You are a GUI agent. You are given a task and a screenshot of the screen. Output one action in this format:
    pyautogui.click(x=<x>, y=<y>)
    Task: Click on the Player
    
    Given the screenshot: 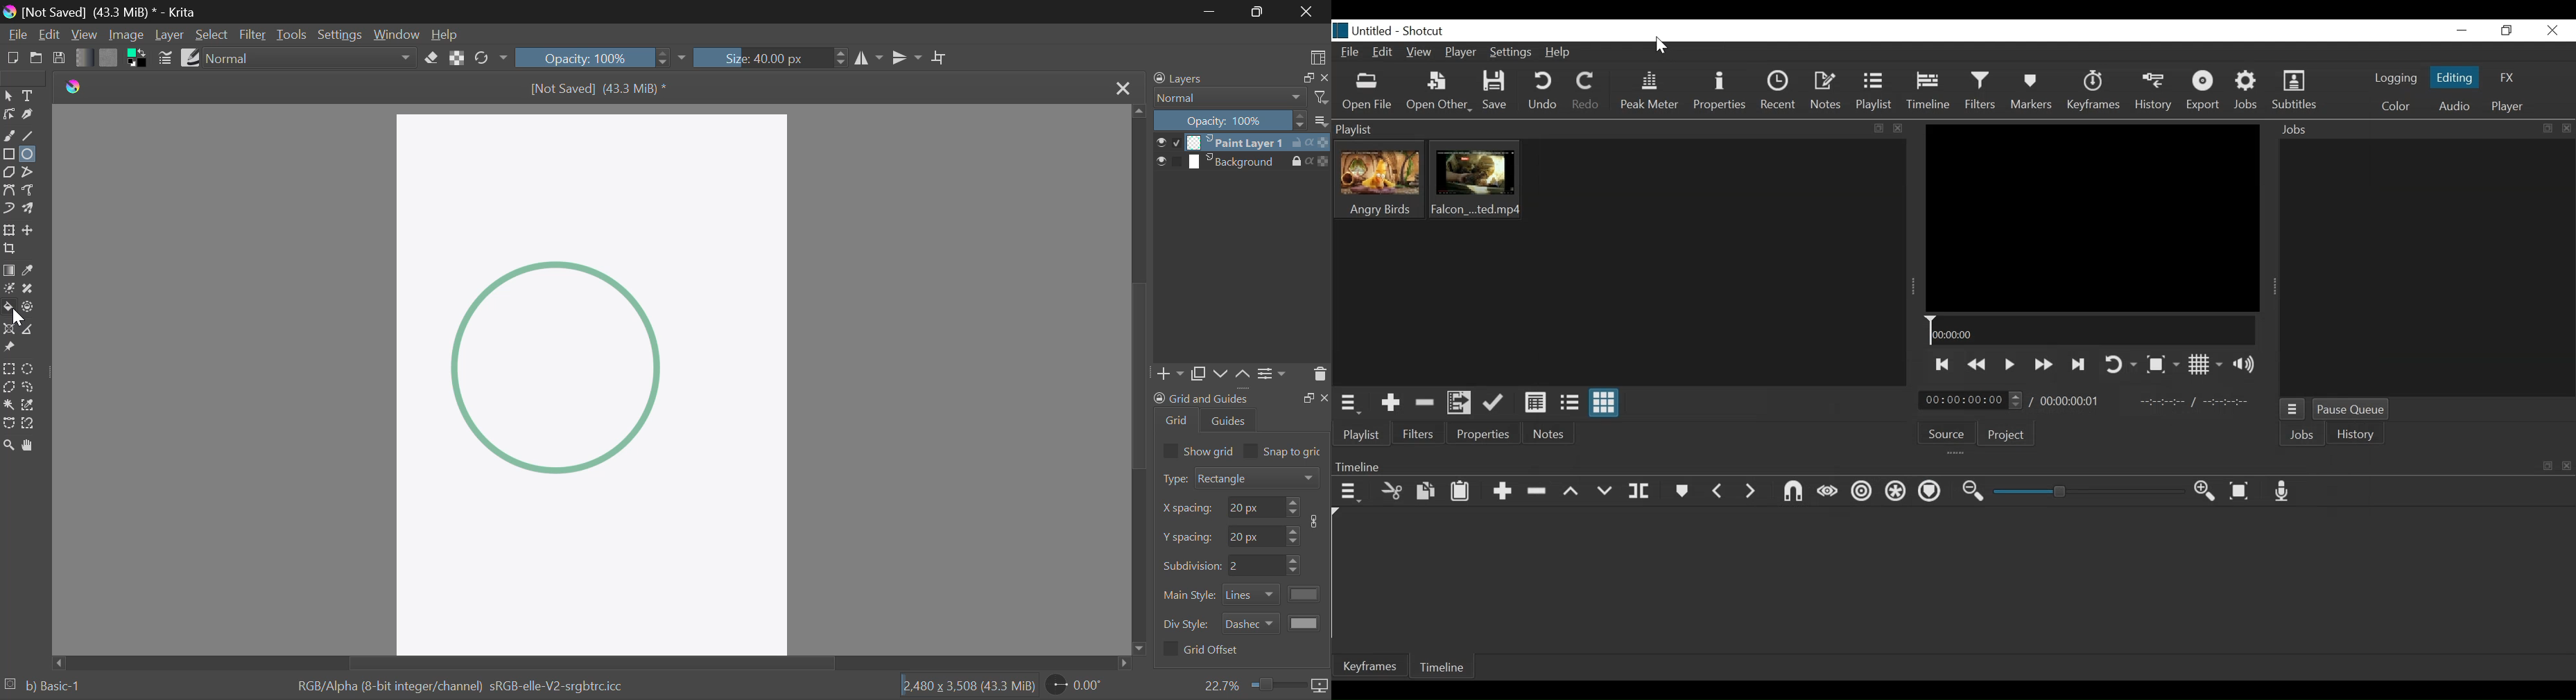 What is the action you would take?
    pyautogui.click(x=1462, y=52)
    